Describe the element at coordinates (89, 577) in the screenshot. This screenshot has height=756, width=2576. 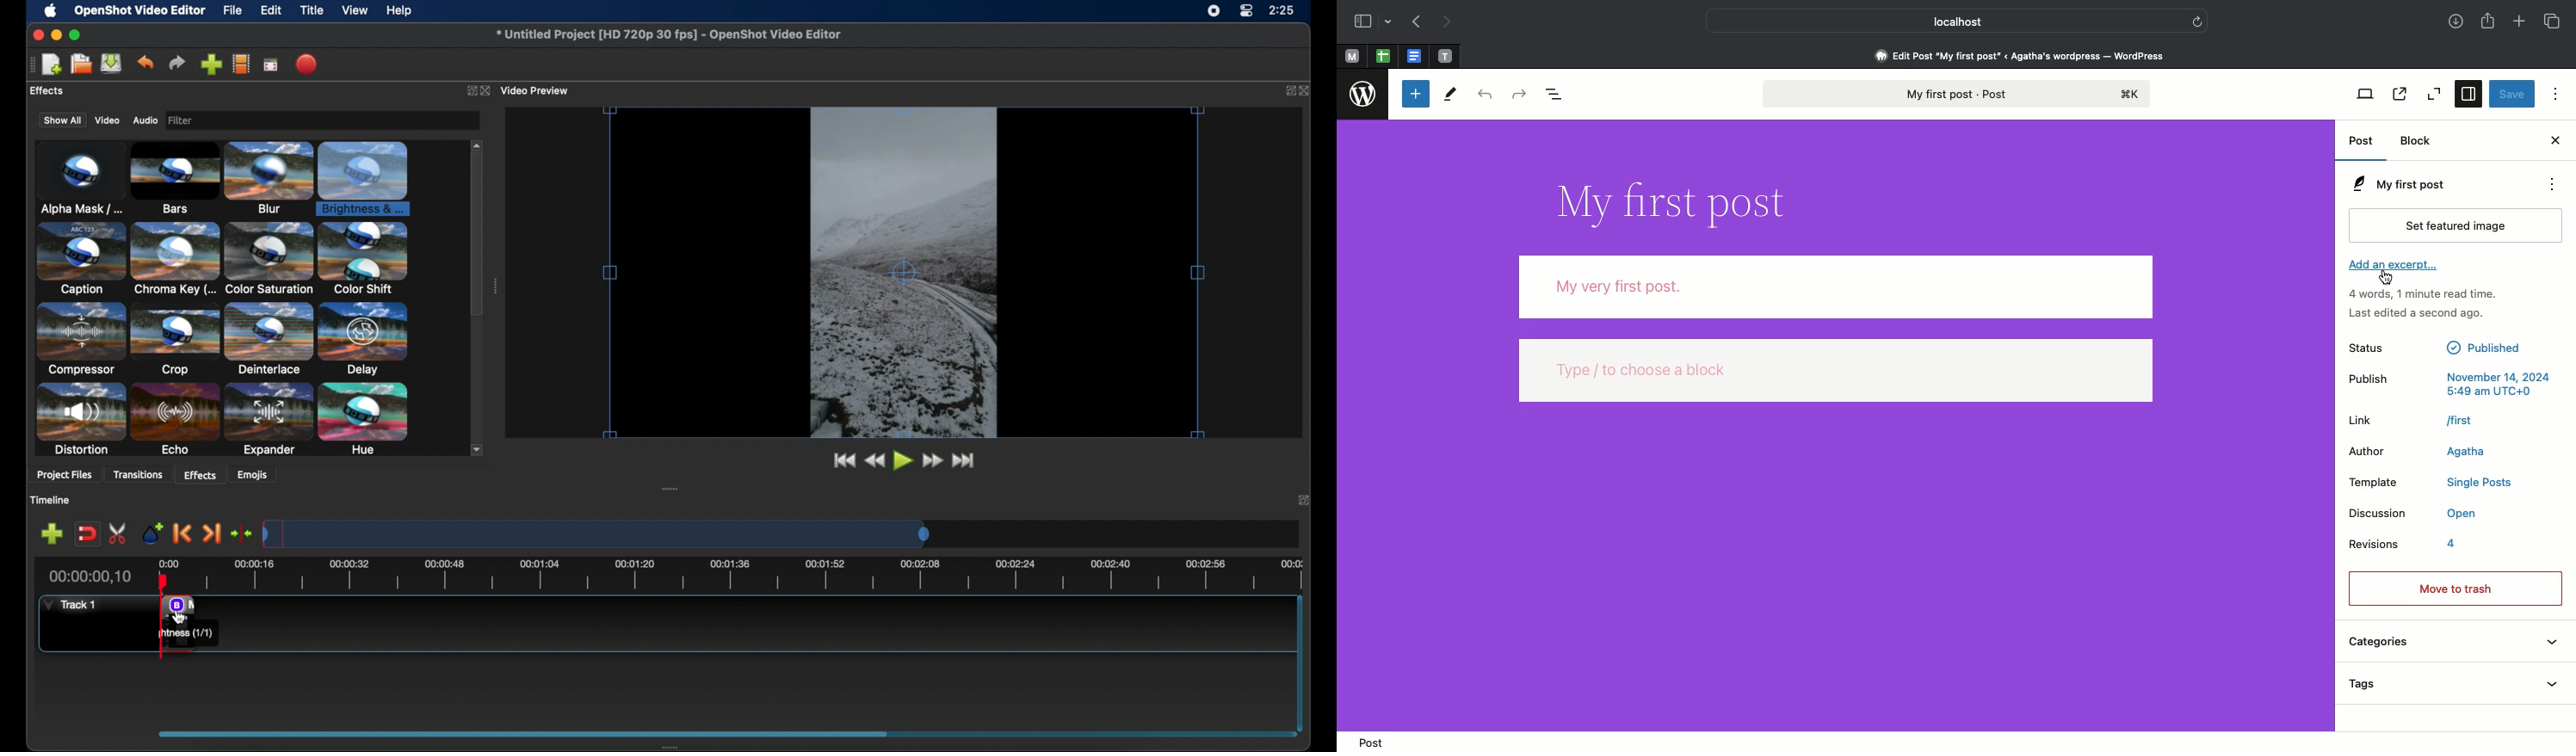
I see `current time indicator` at that location.